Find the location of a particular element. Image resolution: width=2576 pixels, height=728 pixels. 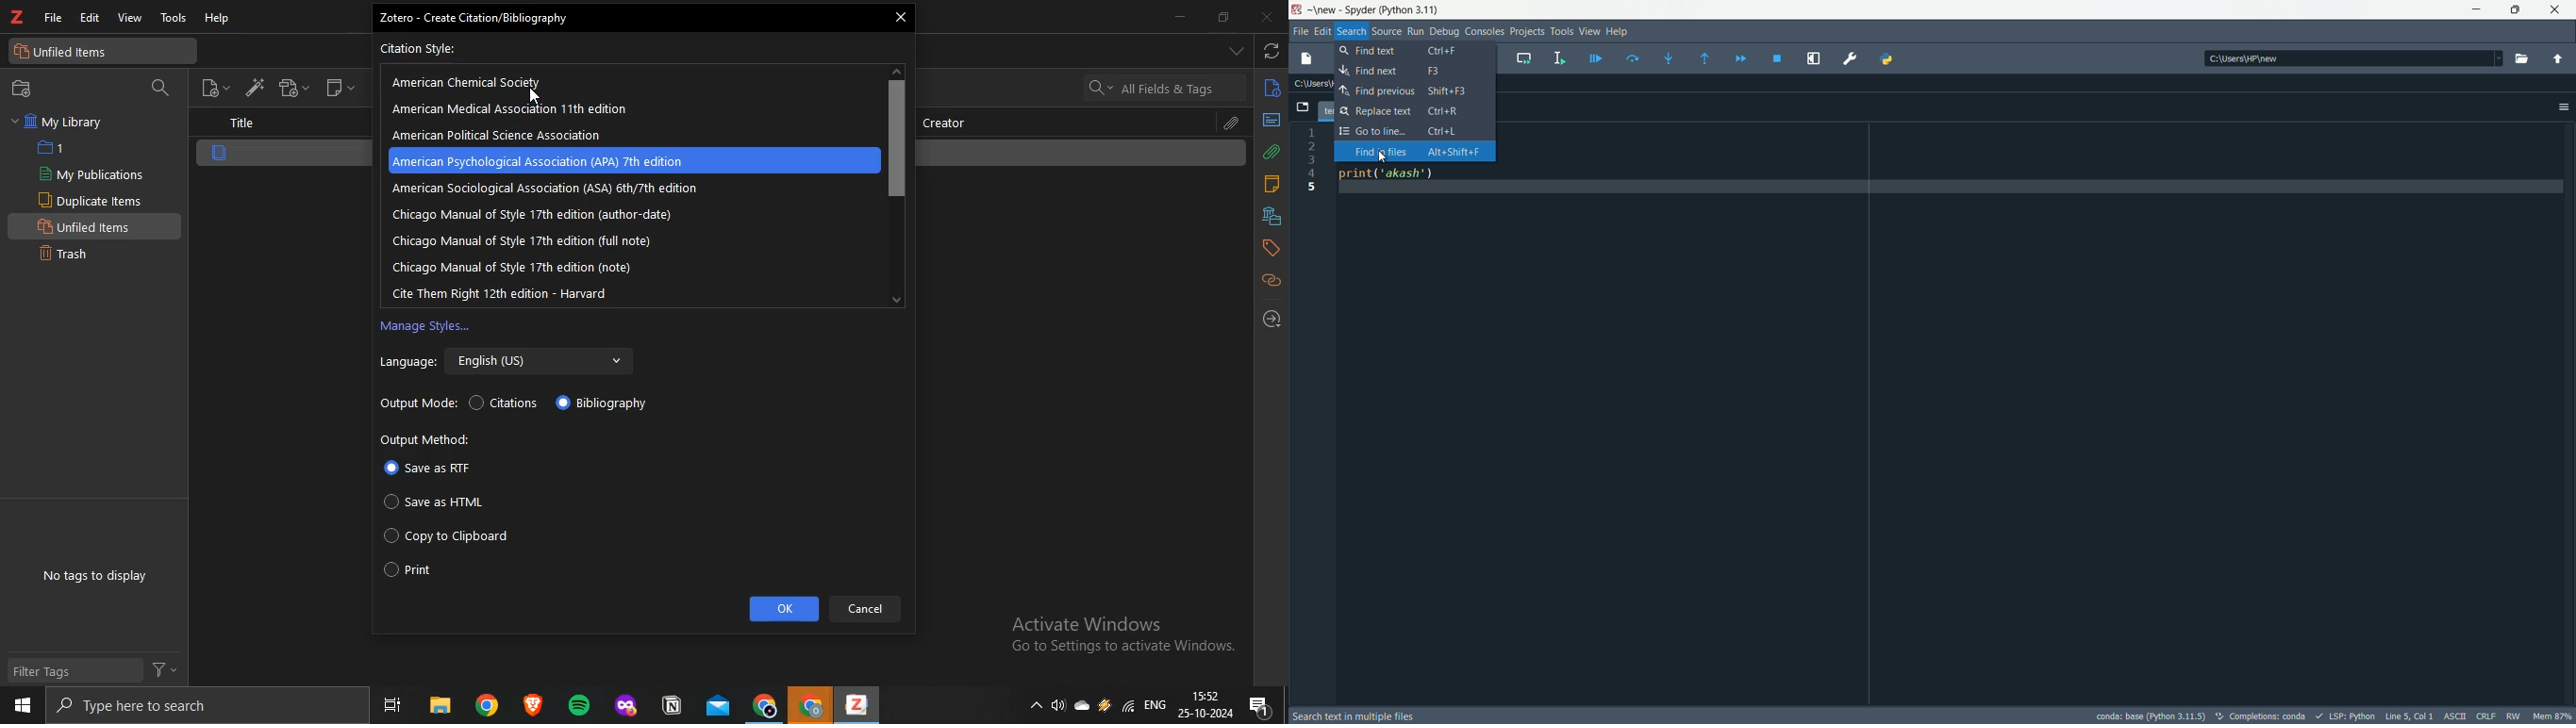

My Library is located at coordinates (60, 122).